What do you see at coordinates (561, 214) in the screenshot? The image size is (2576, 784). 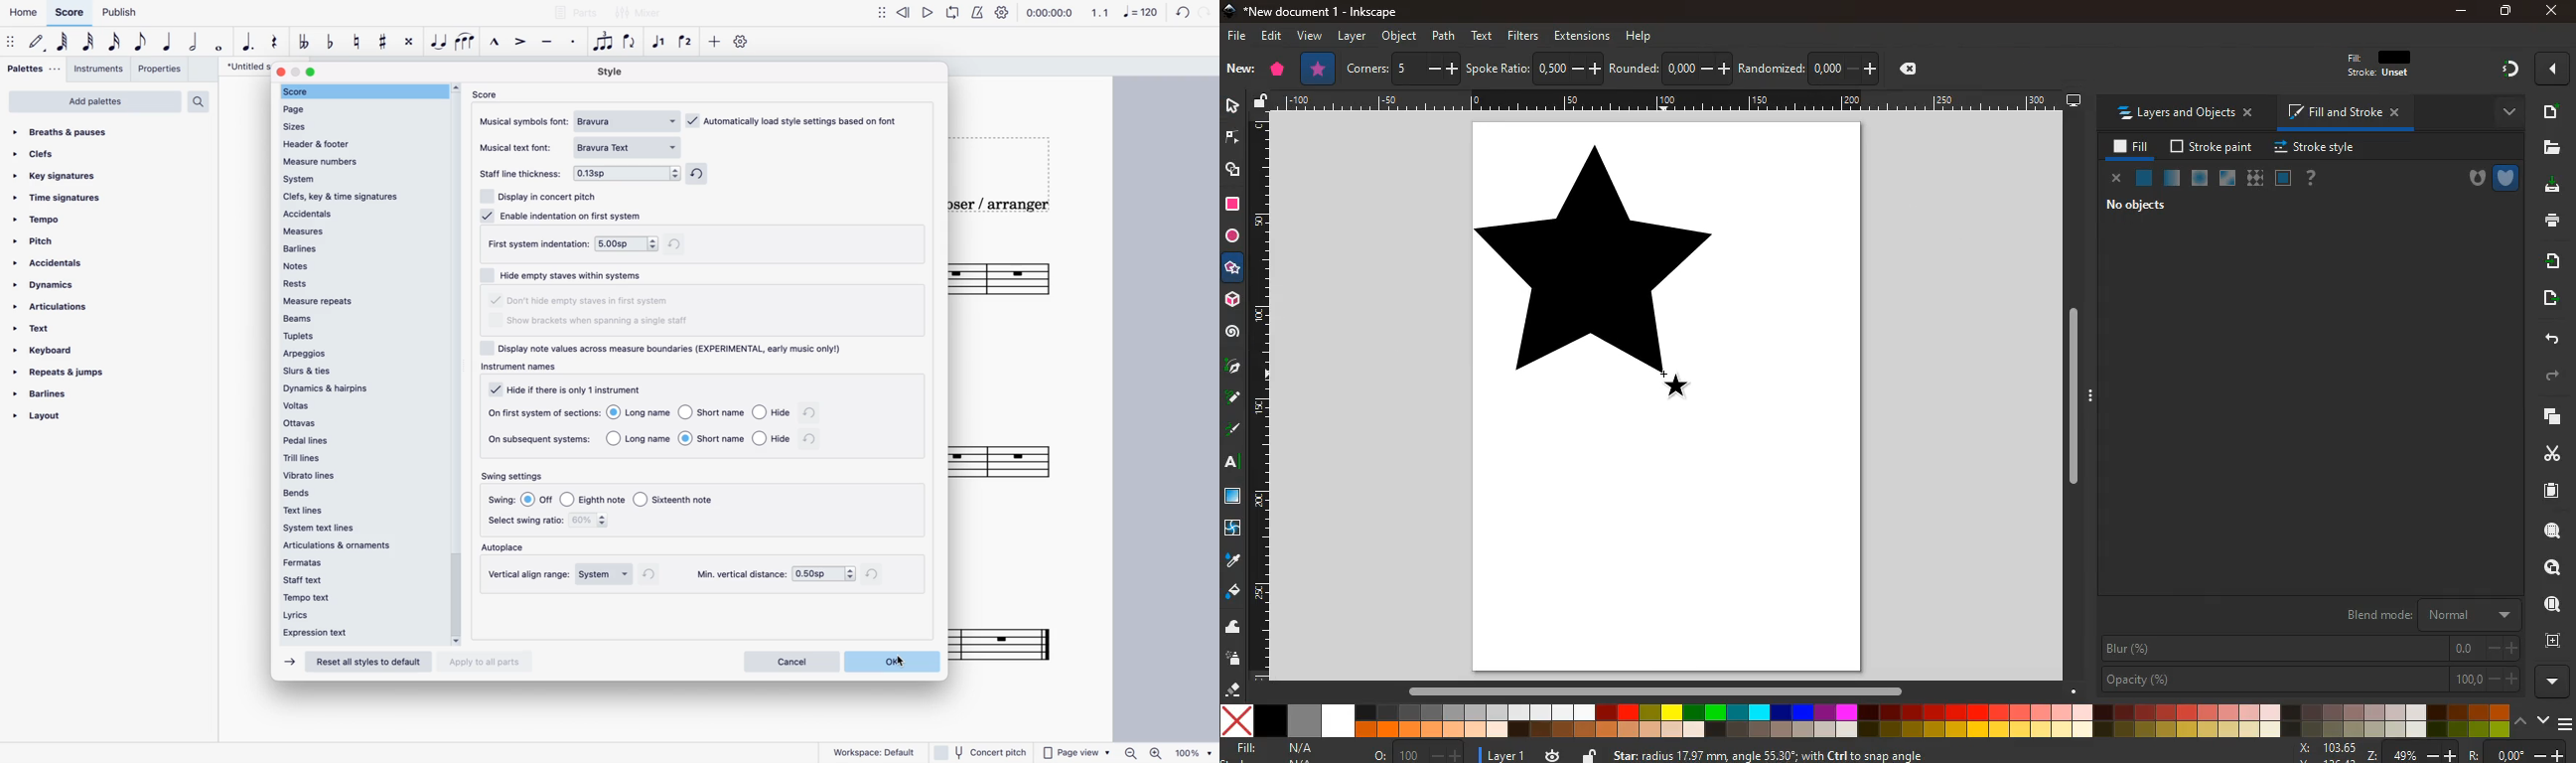 I see `enable identation on the fire system` at bounding box center [561, 214].